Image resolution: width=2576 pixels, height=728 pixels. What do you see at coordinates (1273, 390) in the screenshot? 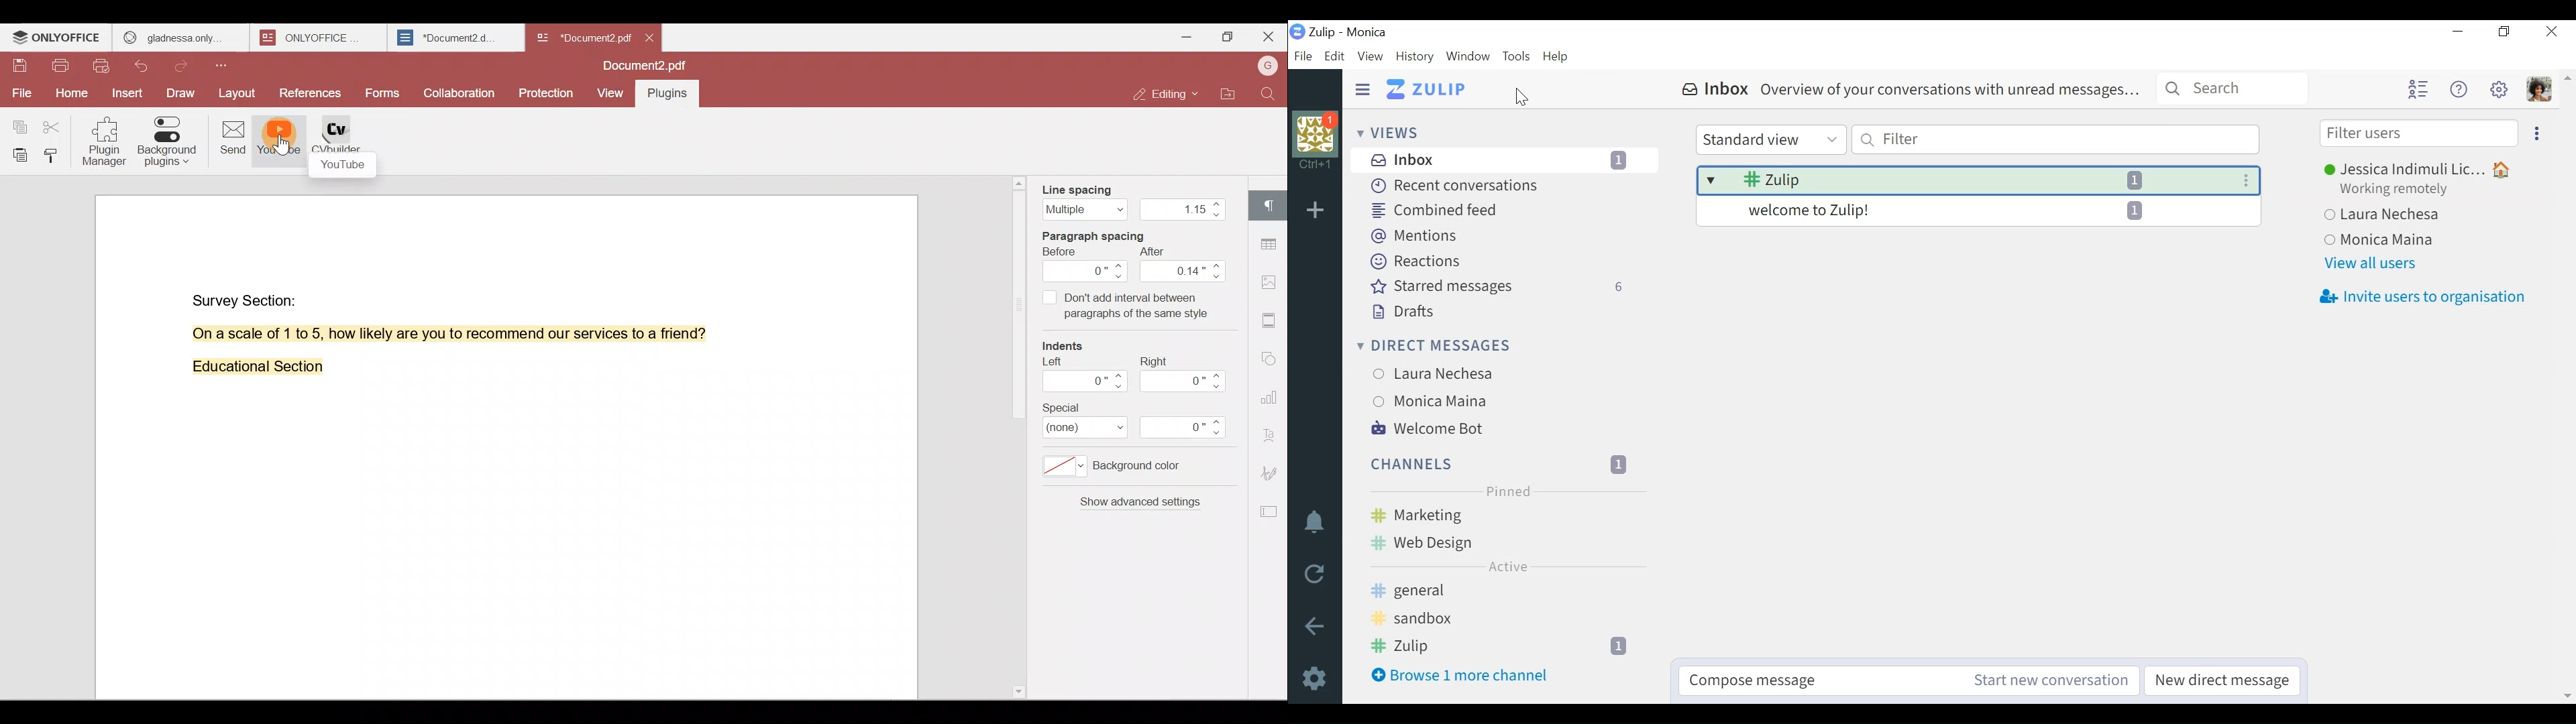
I see `Chart settings` at bounding box center [1273, 390].